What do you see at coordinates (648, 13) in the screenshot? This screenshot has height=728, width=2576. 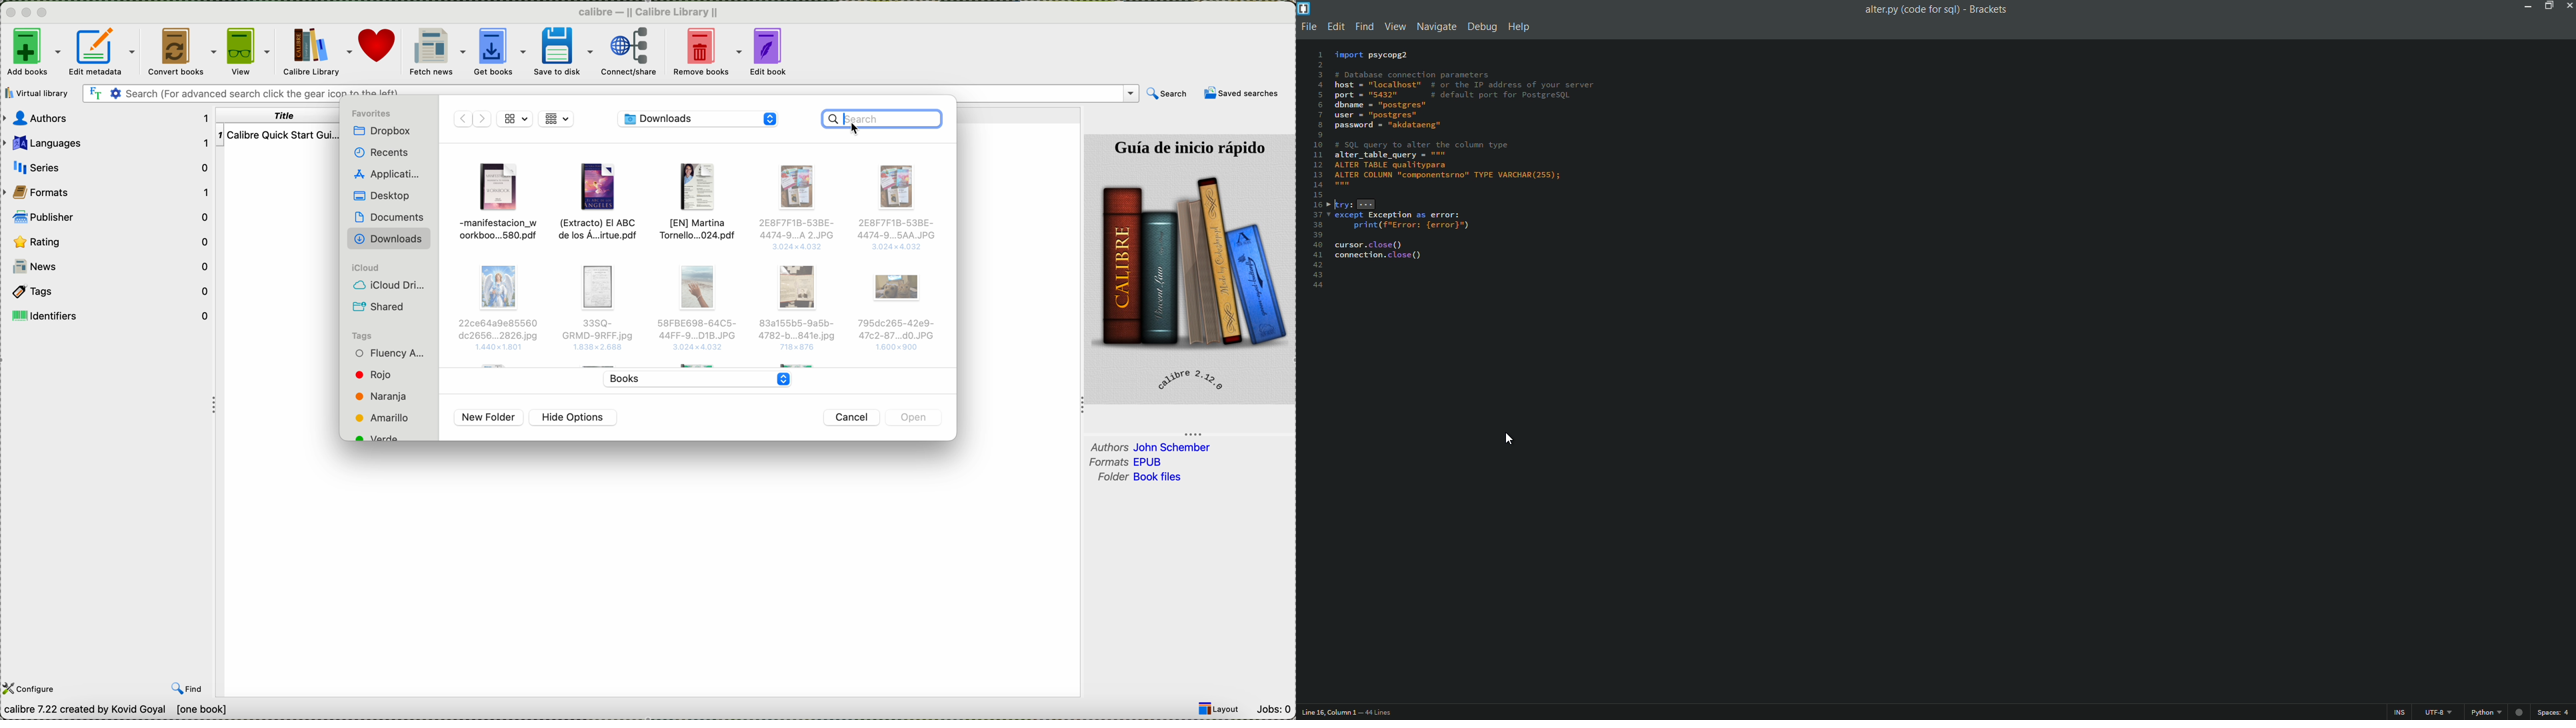 I see `Calibre` at bounding box center [648, 13].